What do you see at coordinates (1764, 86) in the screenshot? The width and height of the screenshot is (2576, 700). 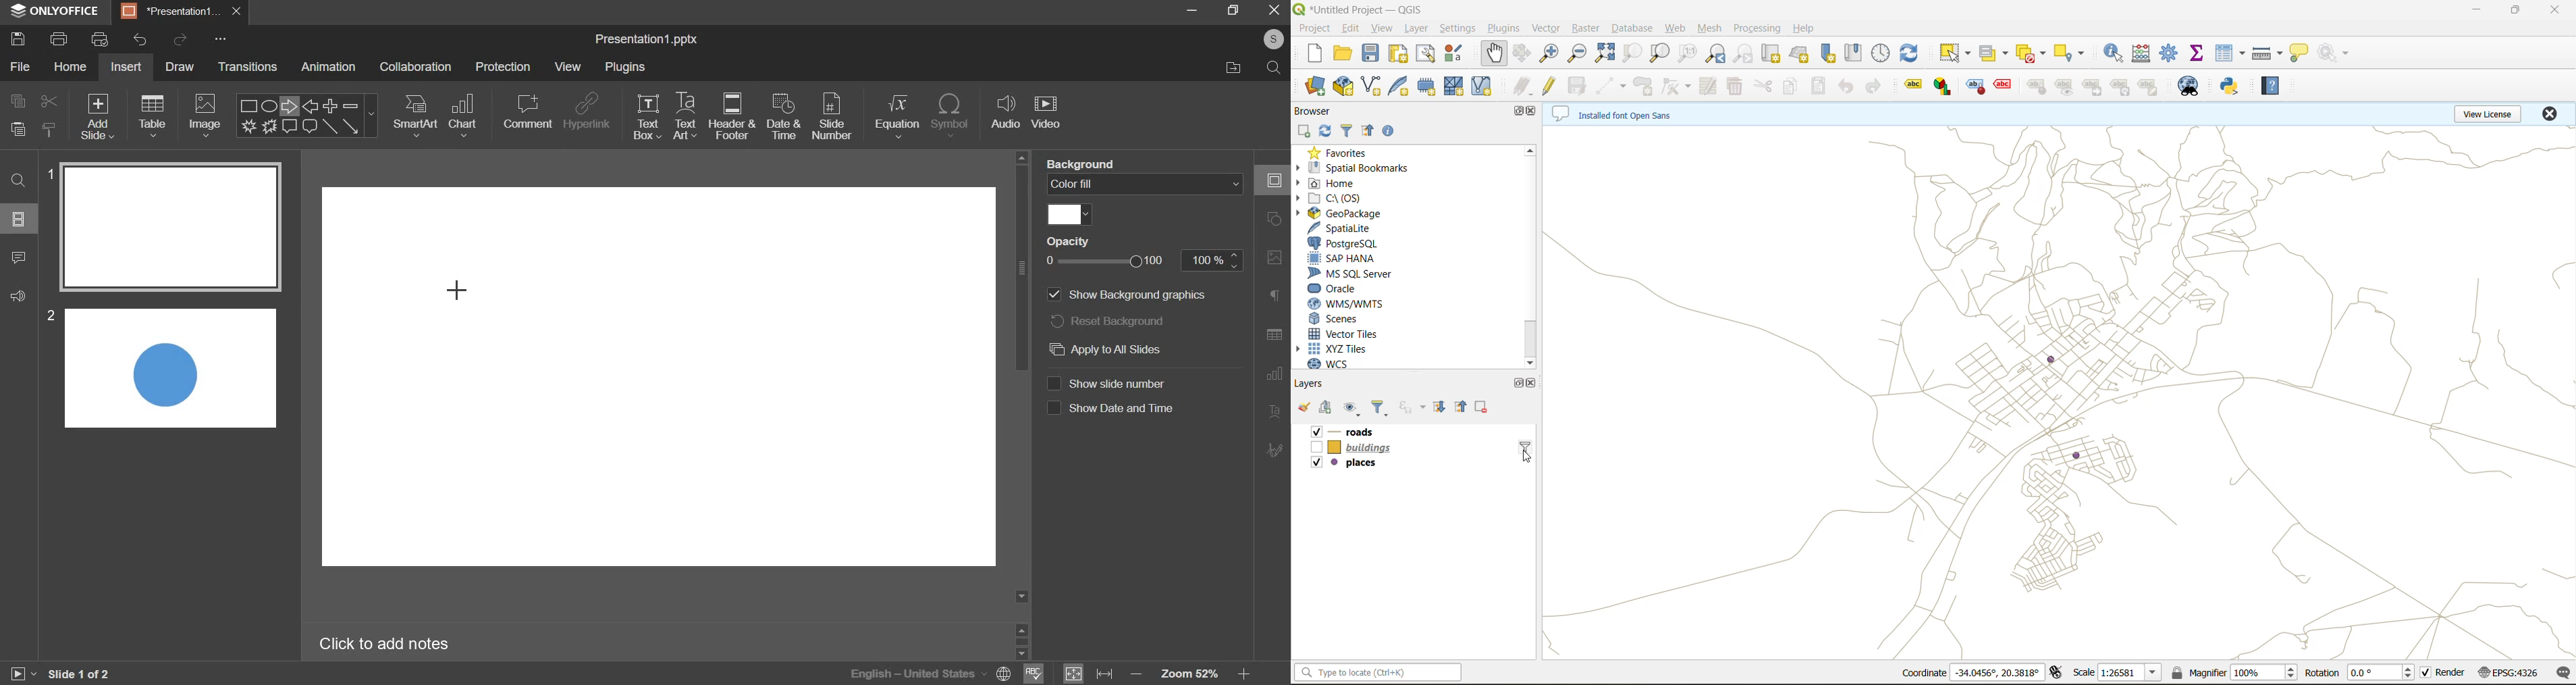 I see `cut` at bounding box center [1764, 86].